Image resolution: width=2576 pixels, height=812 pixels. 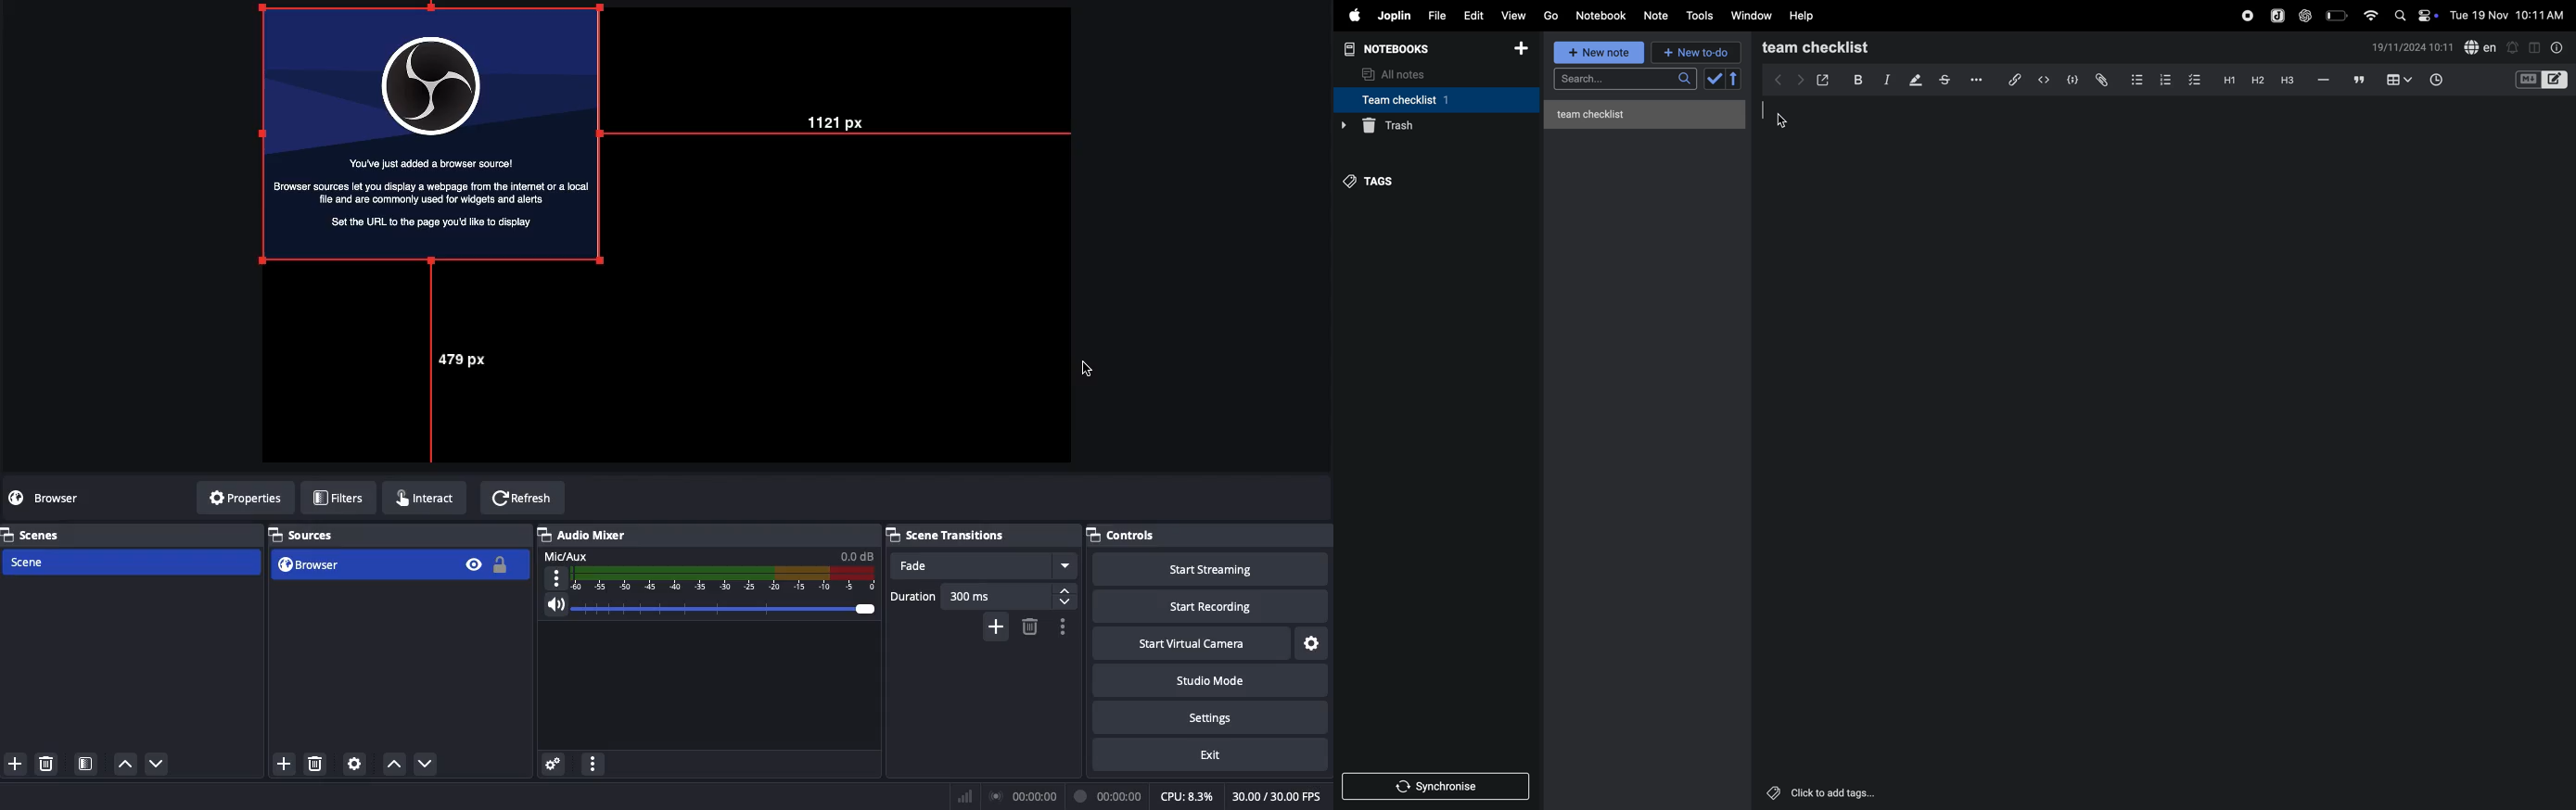 I want to click on heading 3, so click(x=2287, y=80).